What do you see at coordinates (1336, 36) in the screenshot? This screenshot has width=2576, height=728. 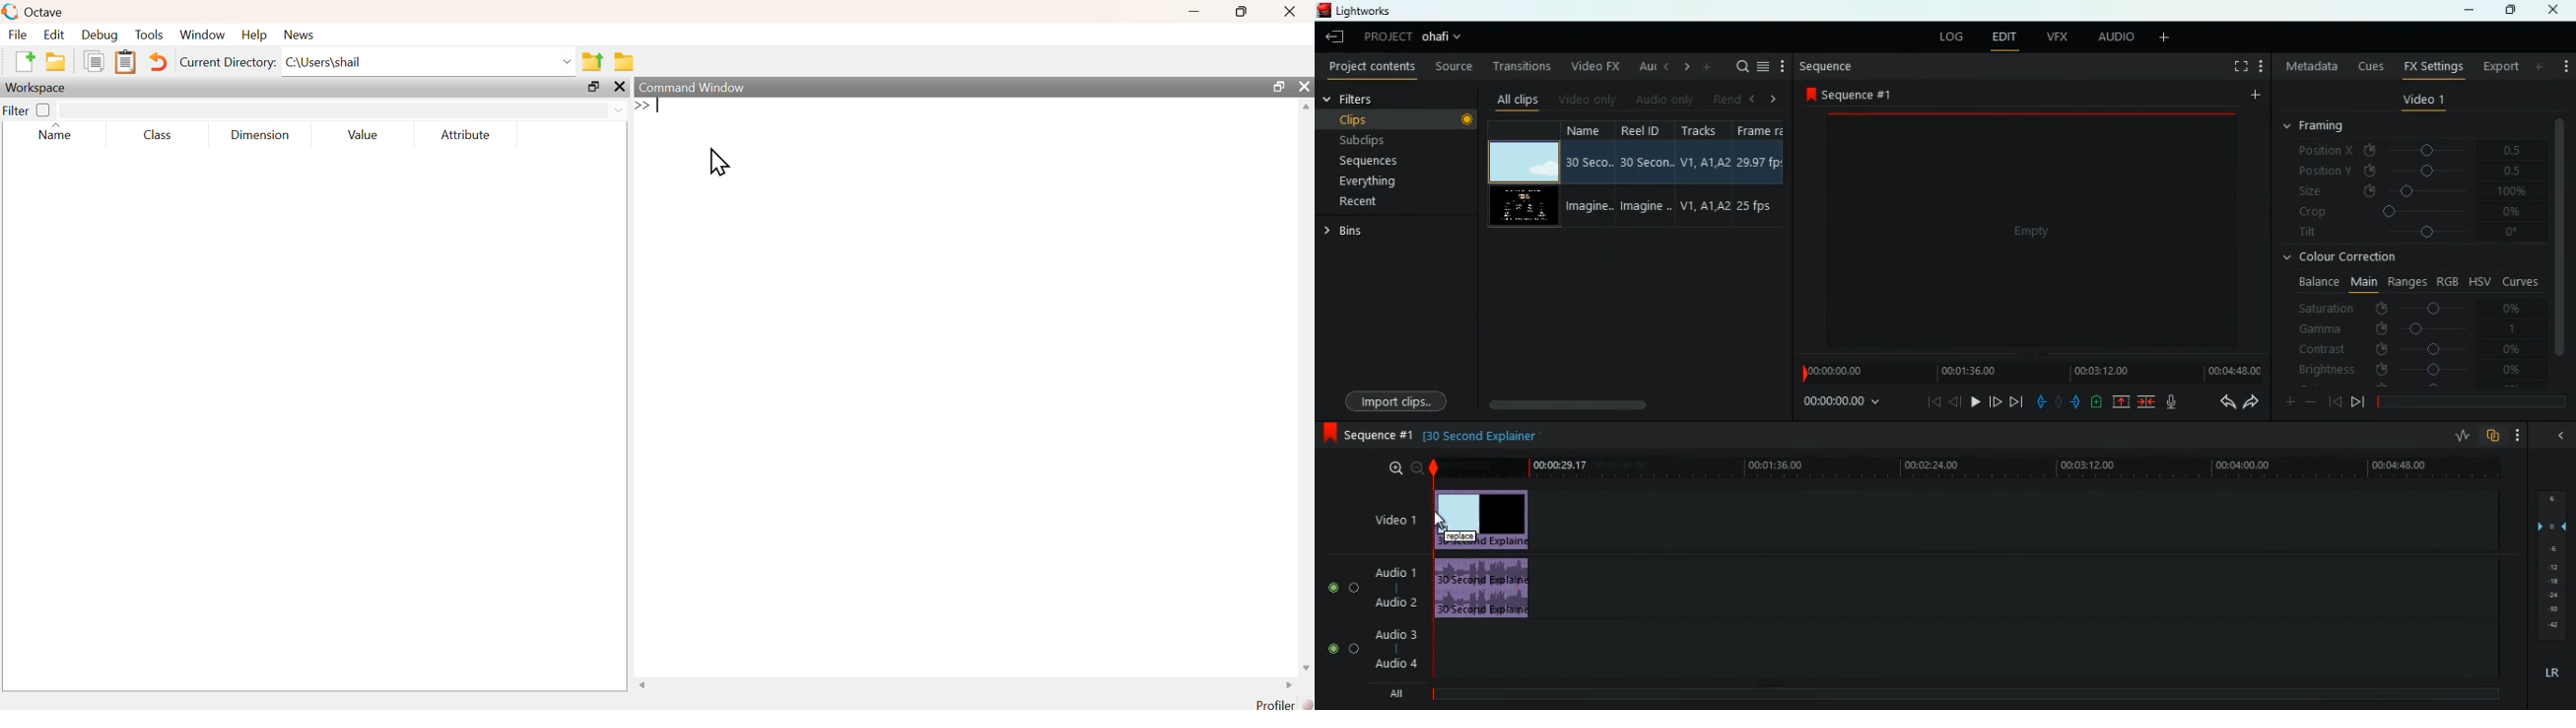 I see `leave` at bounding box center [1336, 36].